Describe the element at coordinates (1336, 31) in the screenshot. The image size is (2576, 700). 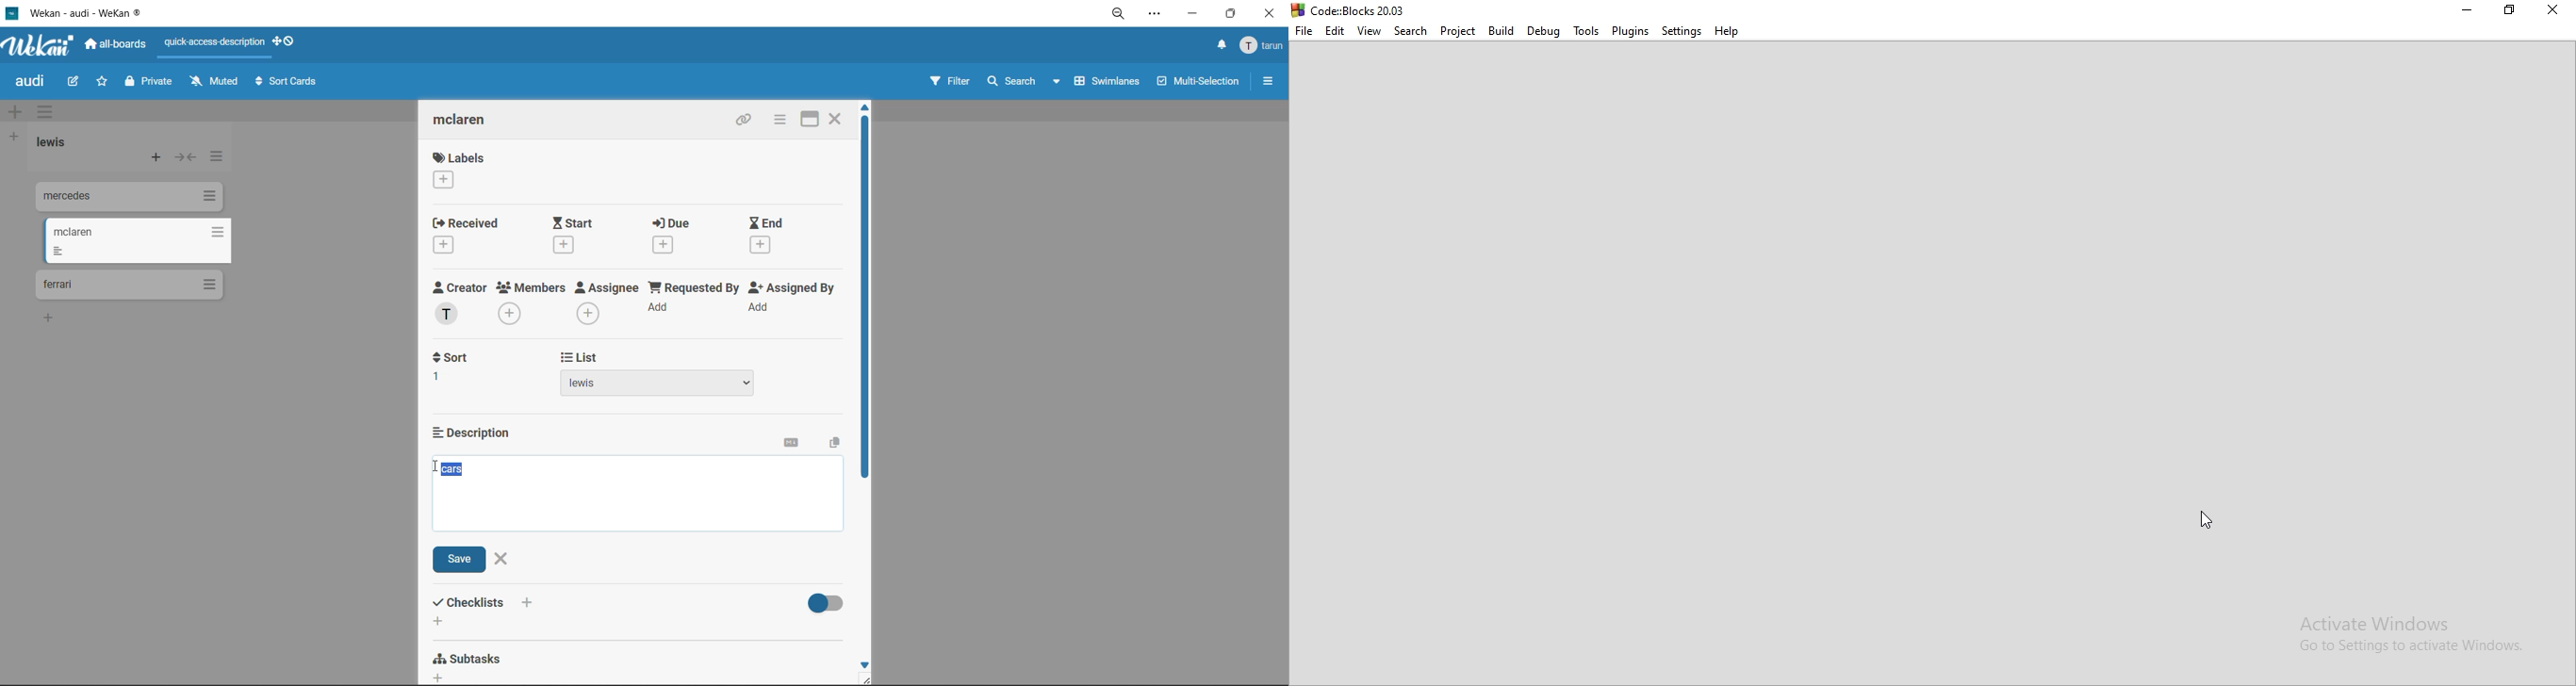
I see `Edit ` at that location.